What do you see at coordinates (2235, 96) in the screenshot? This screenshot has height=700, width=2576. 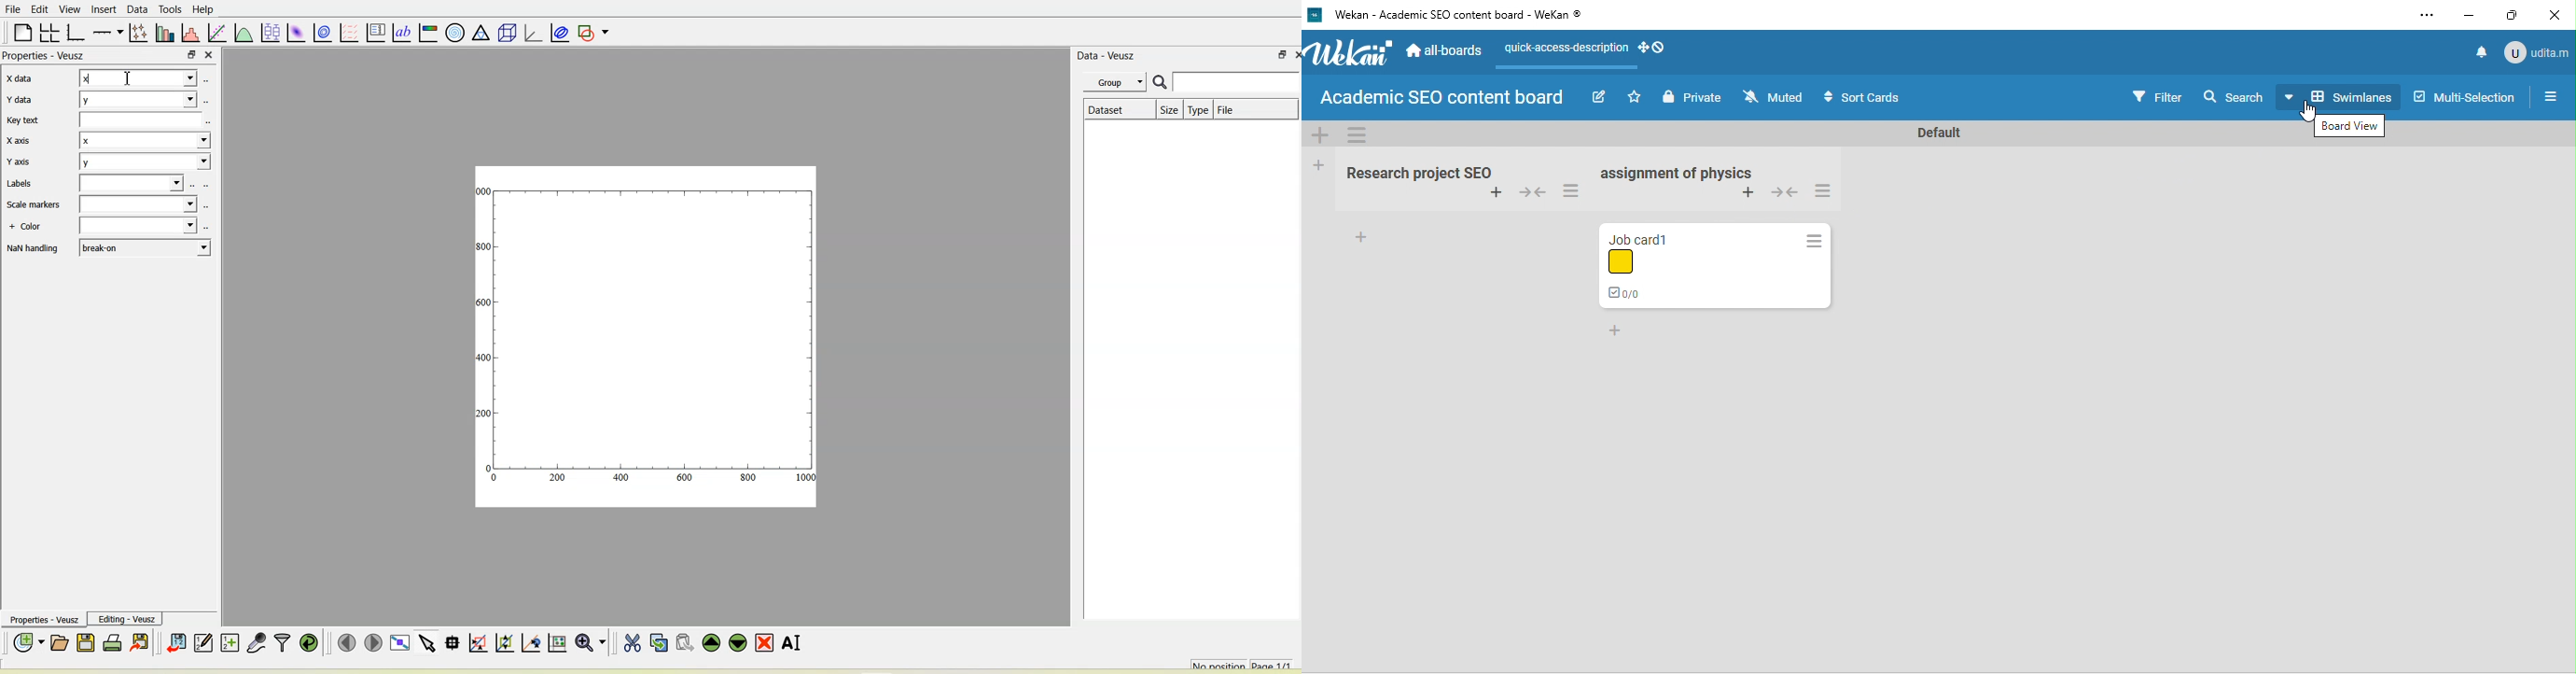 I see `search` at bounding box center [2235, 96].